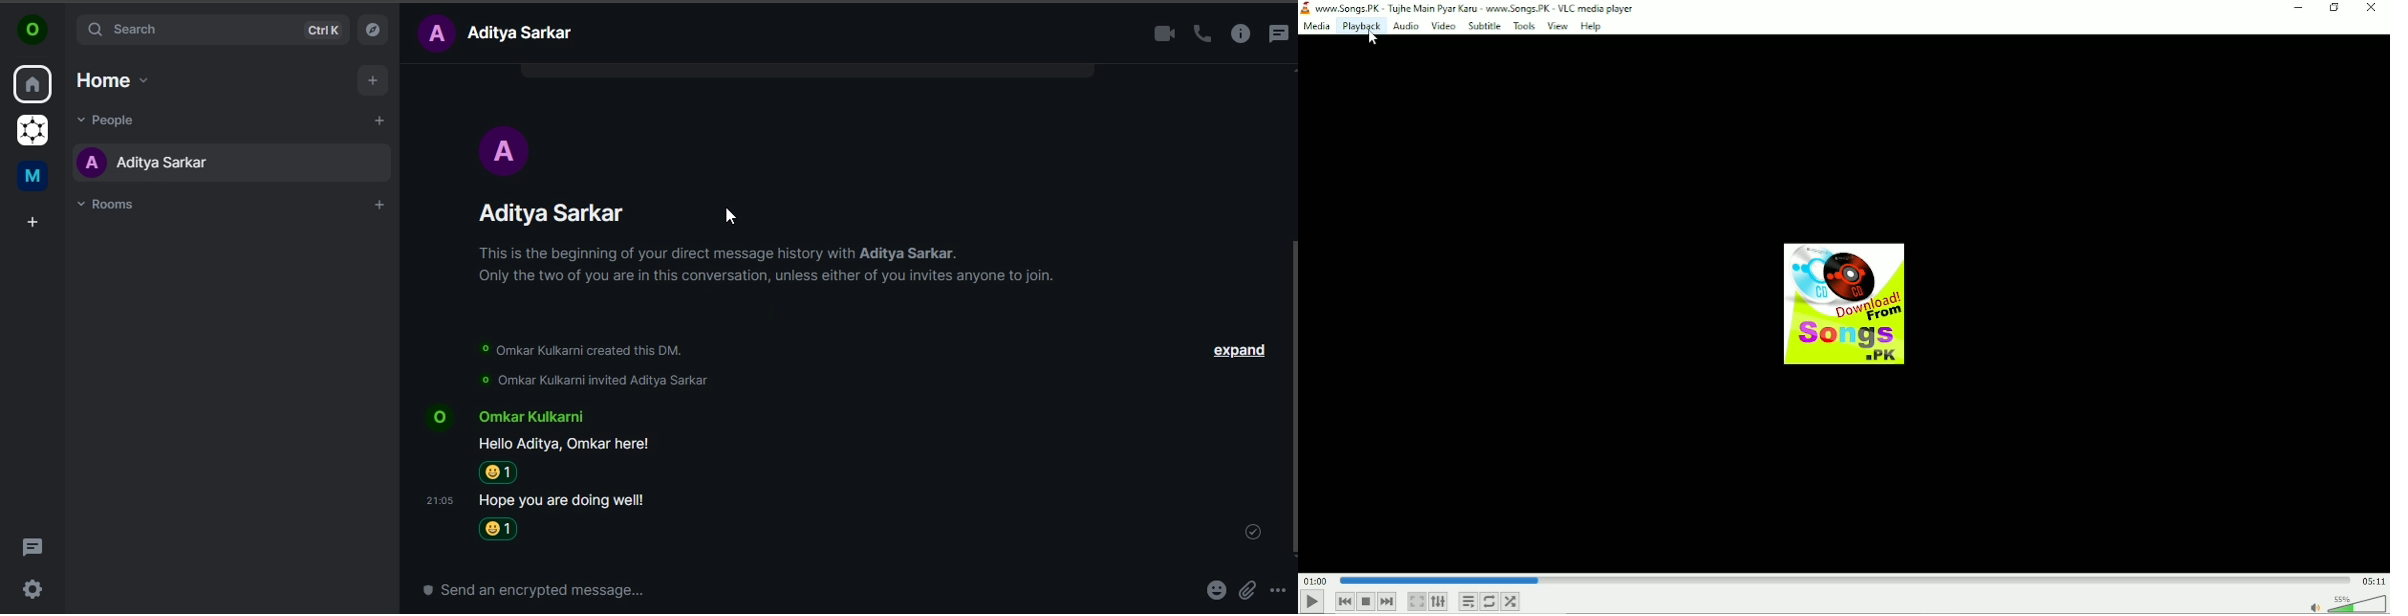 This screenshot has width=2408, height=616. Describe the element at coordinates (109, 205) in the screenshot. I see `rooms` at that location.